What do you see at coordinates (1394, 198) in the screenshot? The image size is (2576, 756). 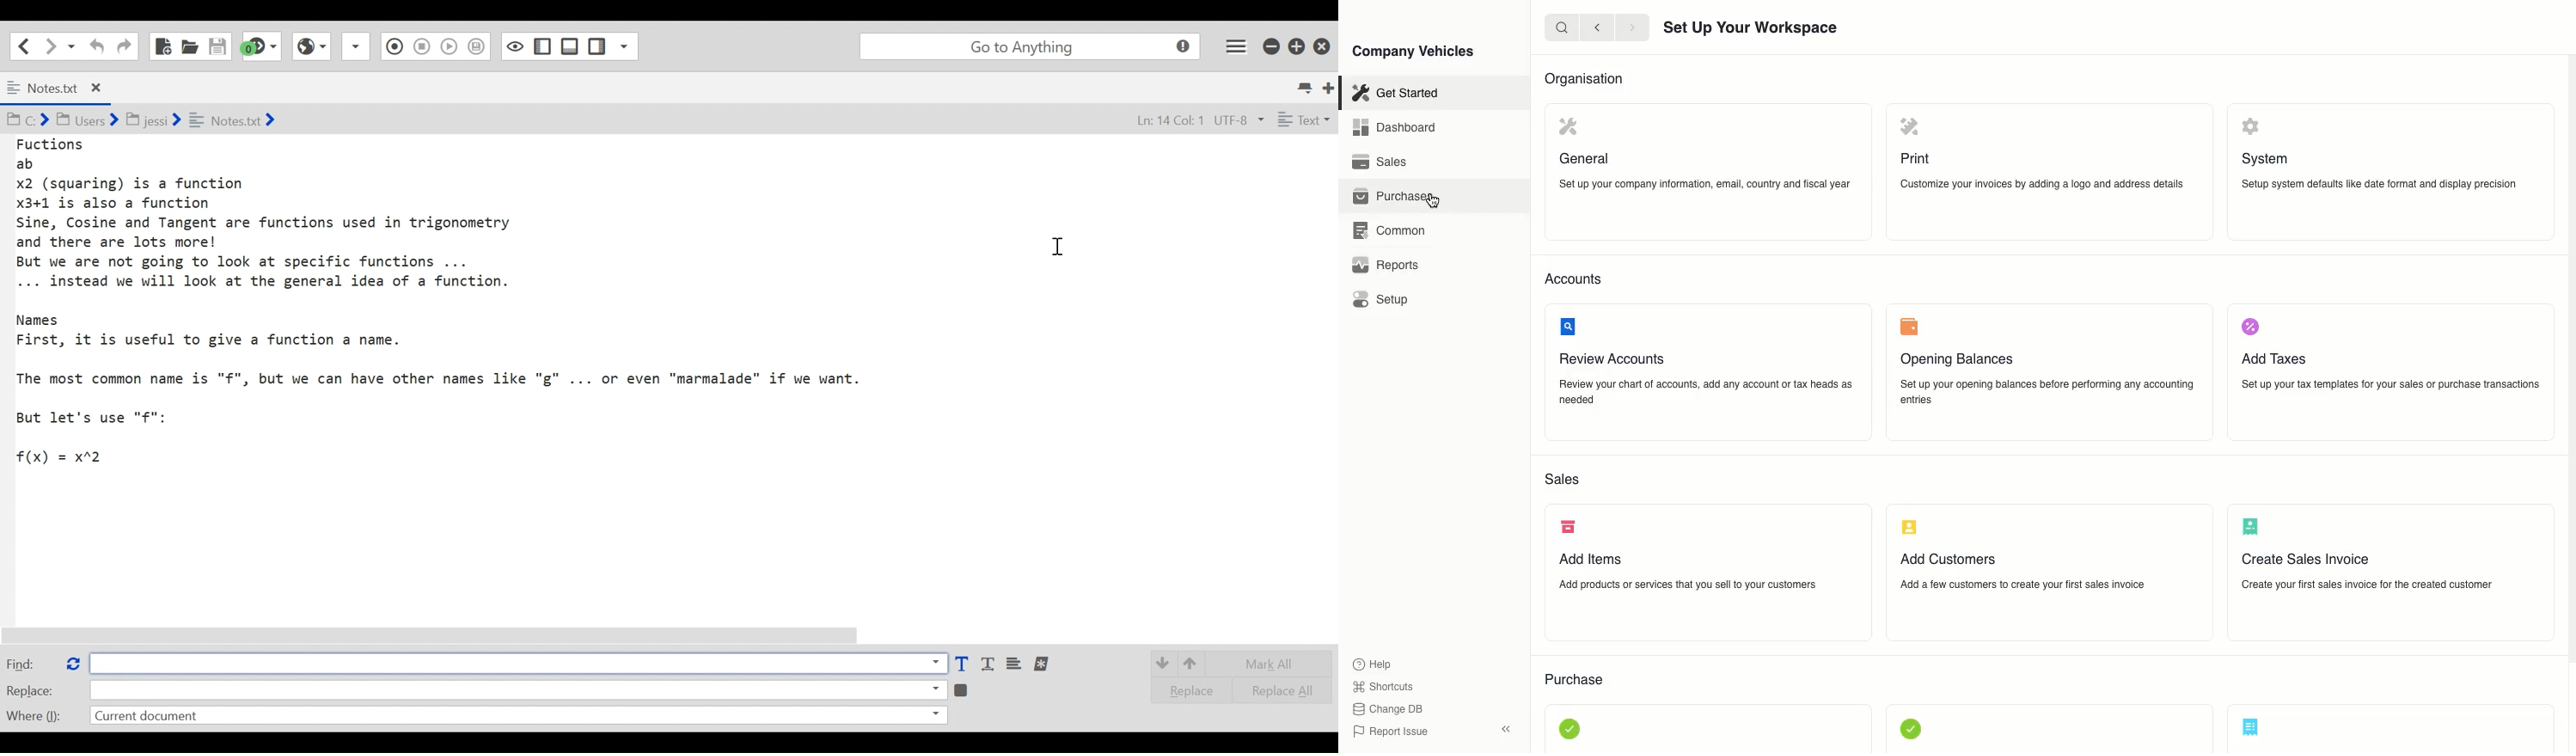 I see `Purchase` at bounding box center [1394, 198].